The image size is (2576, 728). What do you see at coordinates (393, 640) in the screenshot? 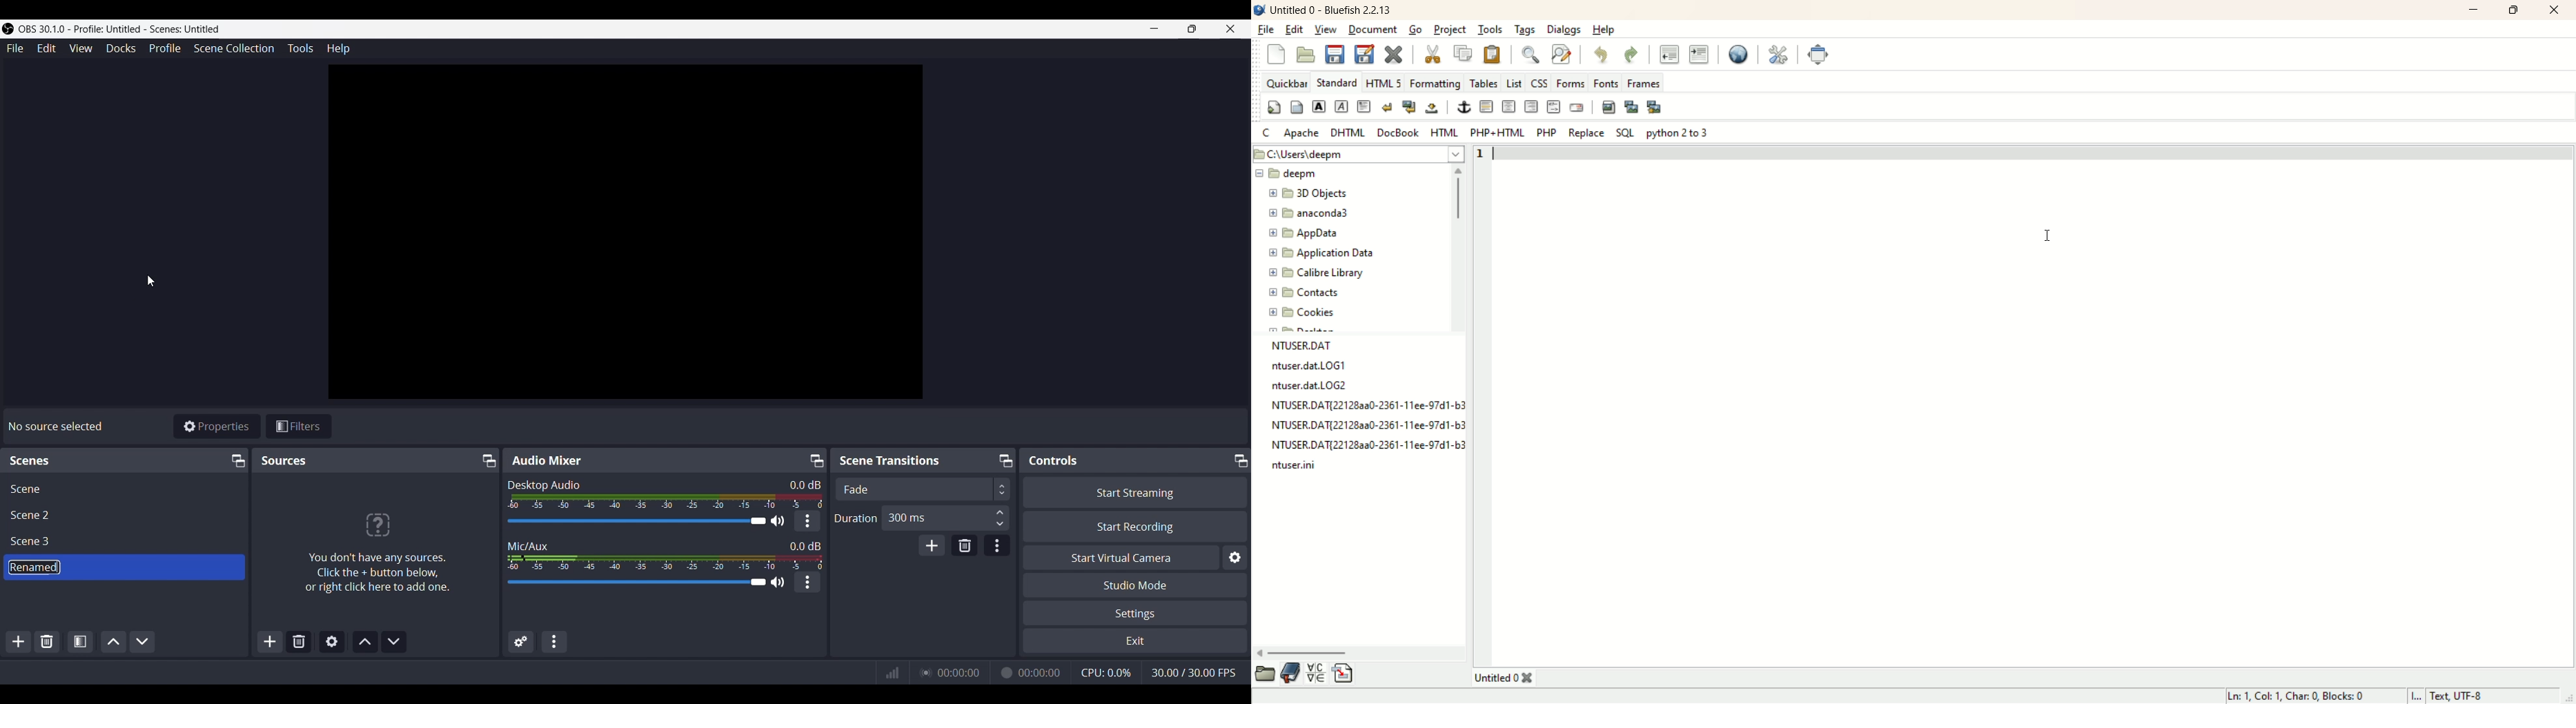
I see `Move source(s) down` at bounding box center [393, 640].